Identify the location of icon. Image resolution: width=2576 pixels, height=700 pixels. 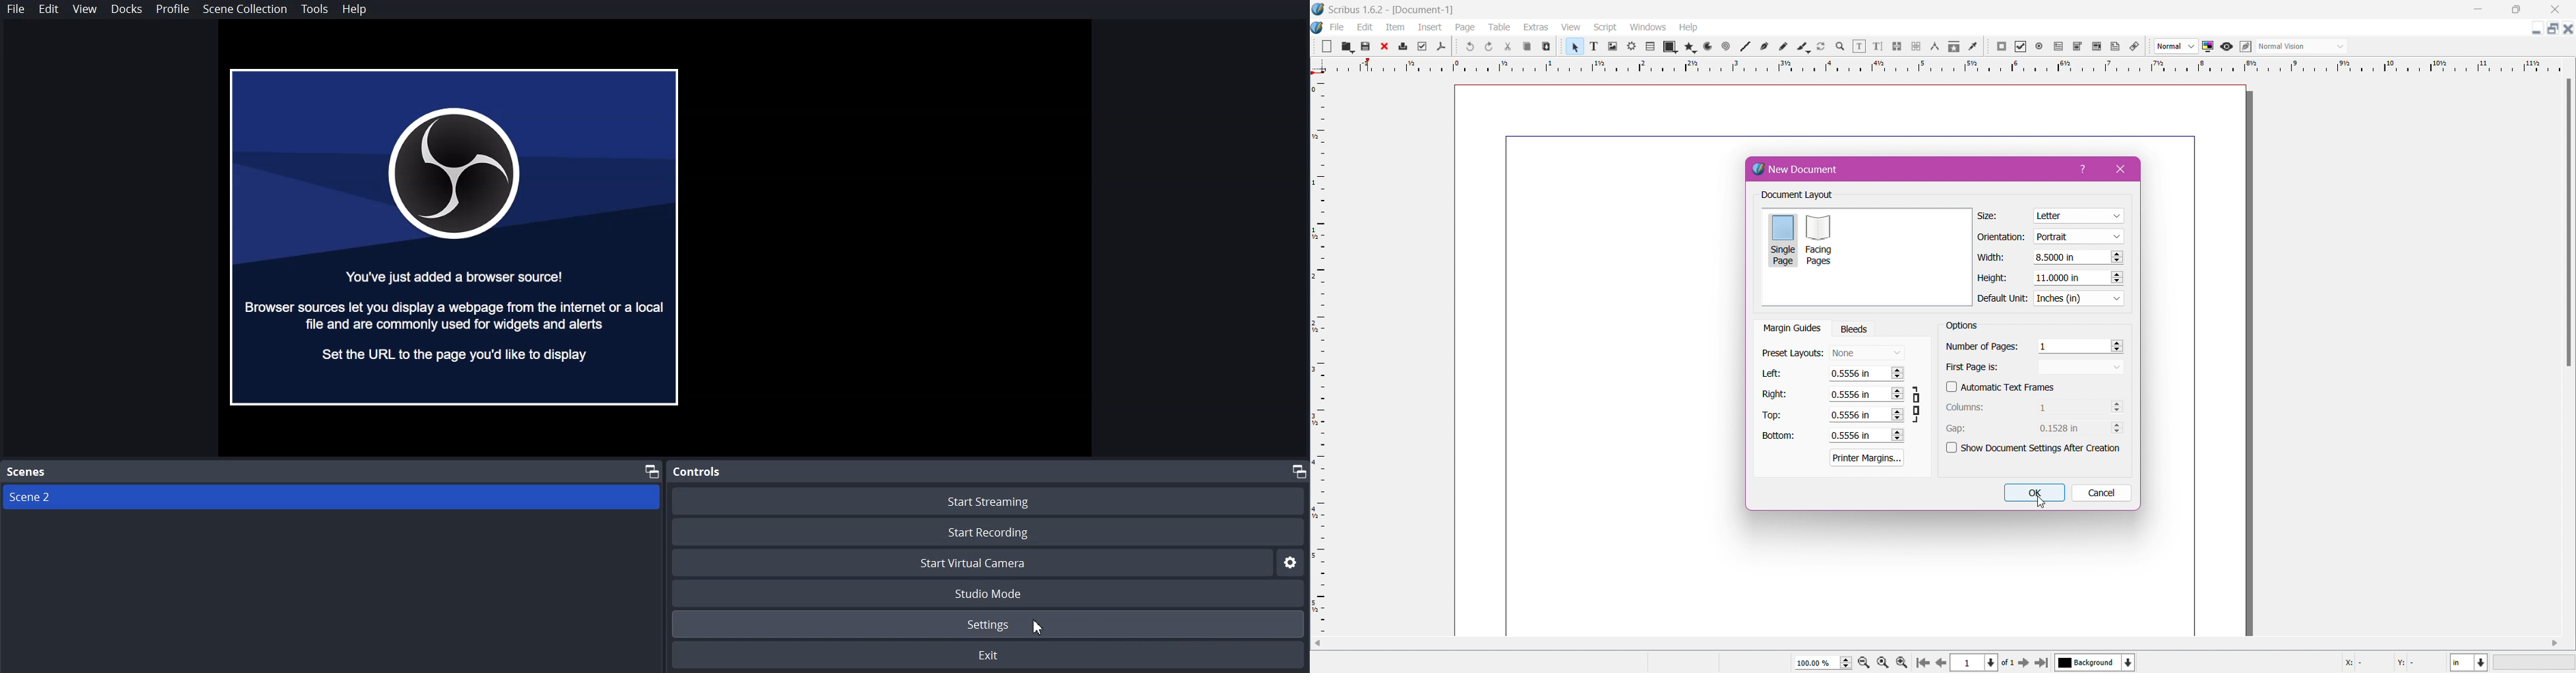
(1934, 47).